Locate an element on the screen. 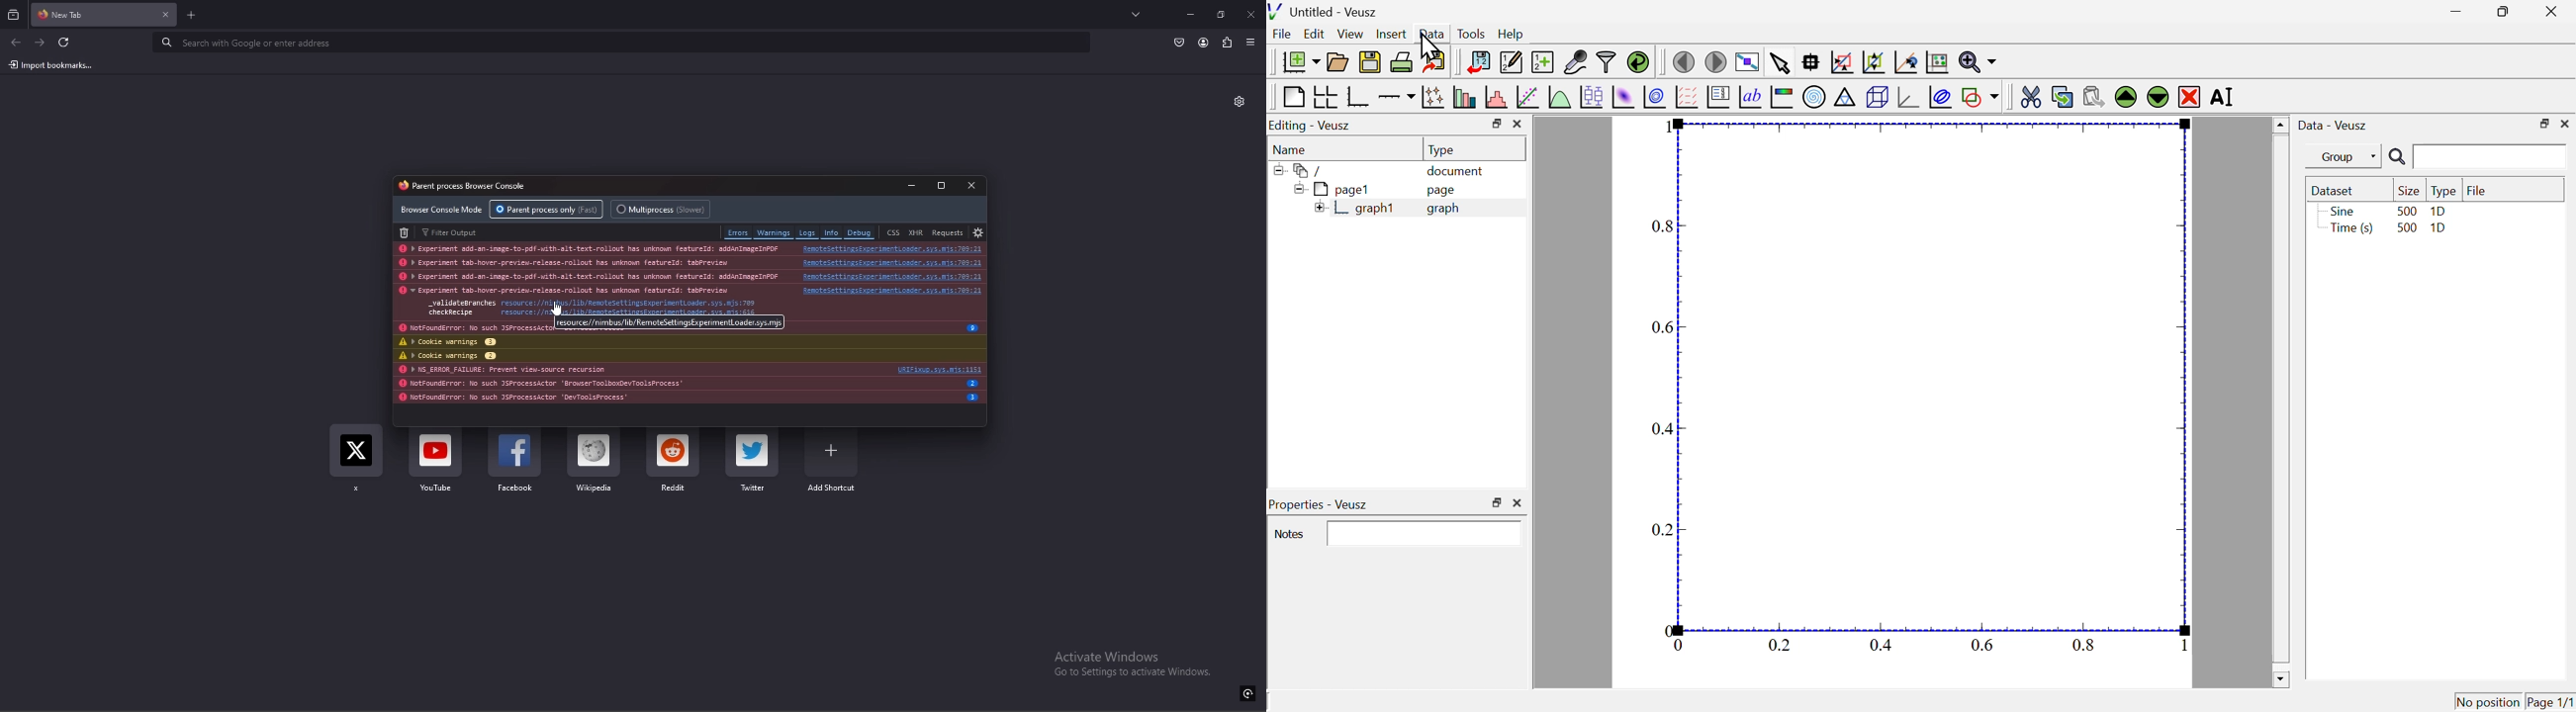 The height and width of the screenshot is (728, 2576). log is located at coordinates (583, 383).